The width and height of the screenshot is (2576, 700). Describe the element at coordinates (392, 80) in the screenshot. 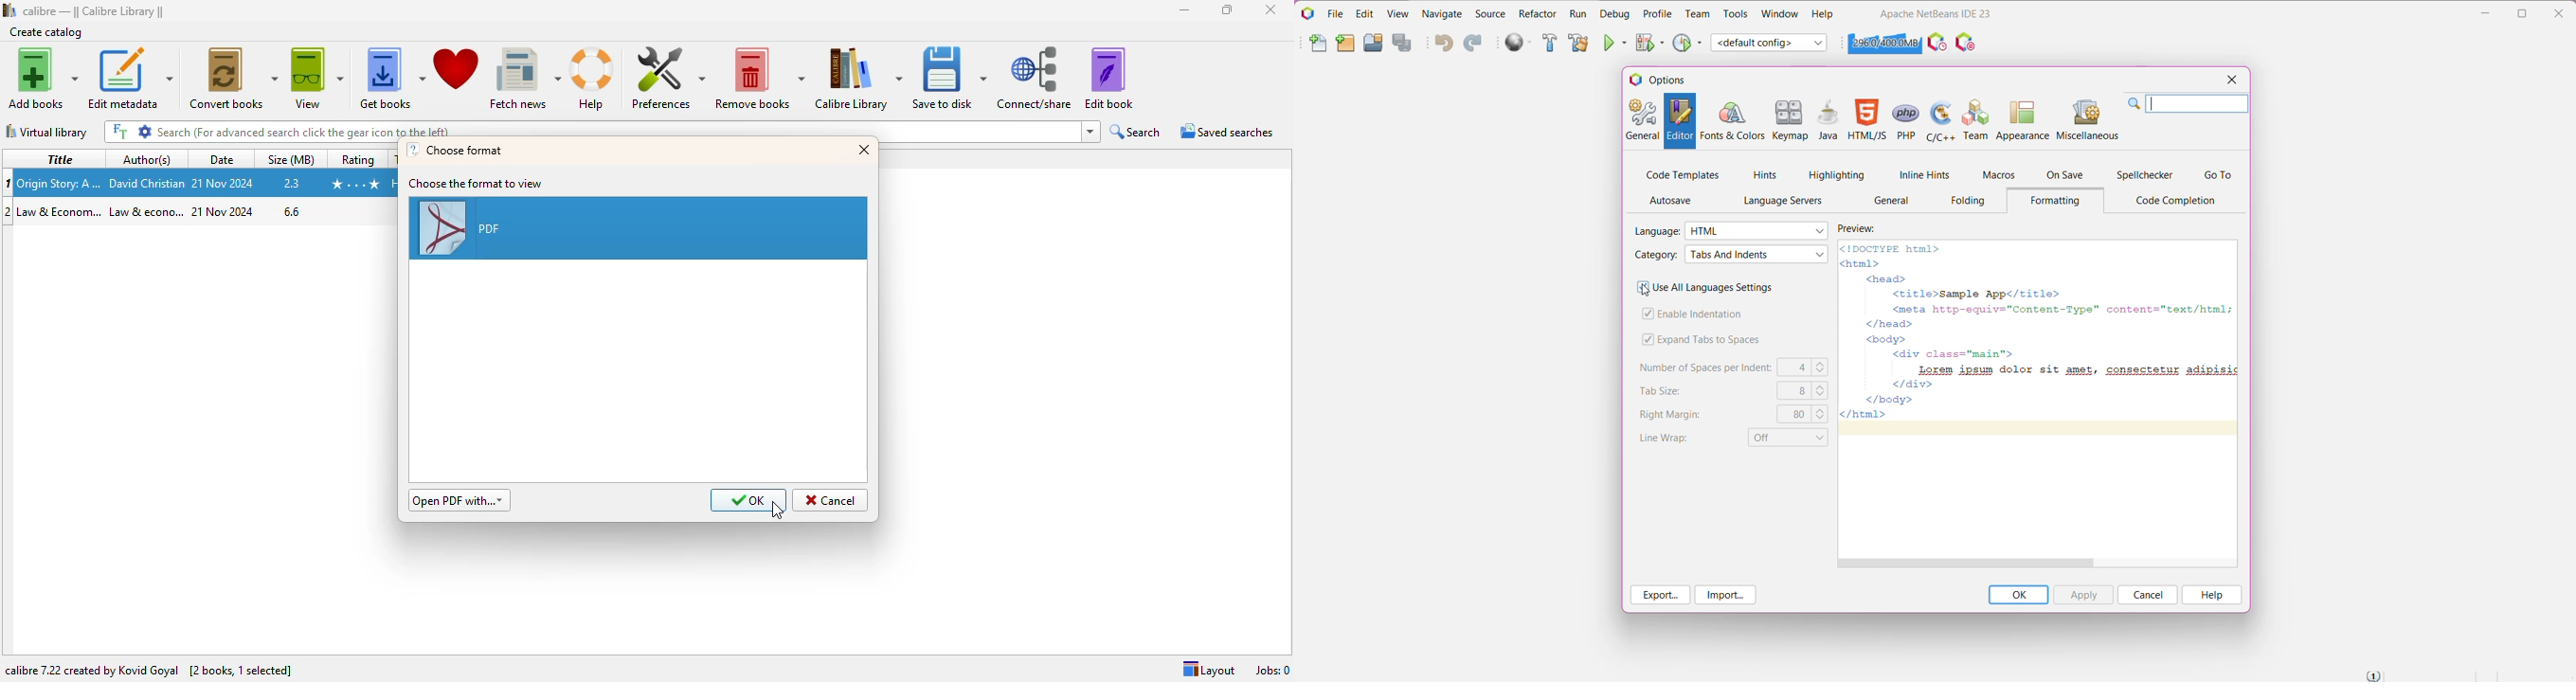

I see `get books` at that location.